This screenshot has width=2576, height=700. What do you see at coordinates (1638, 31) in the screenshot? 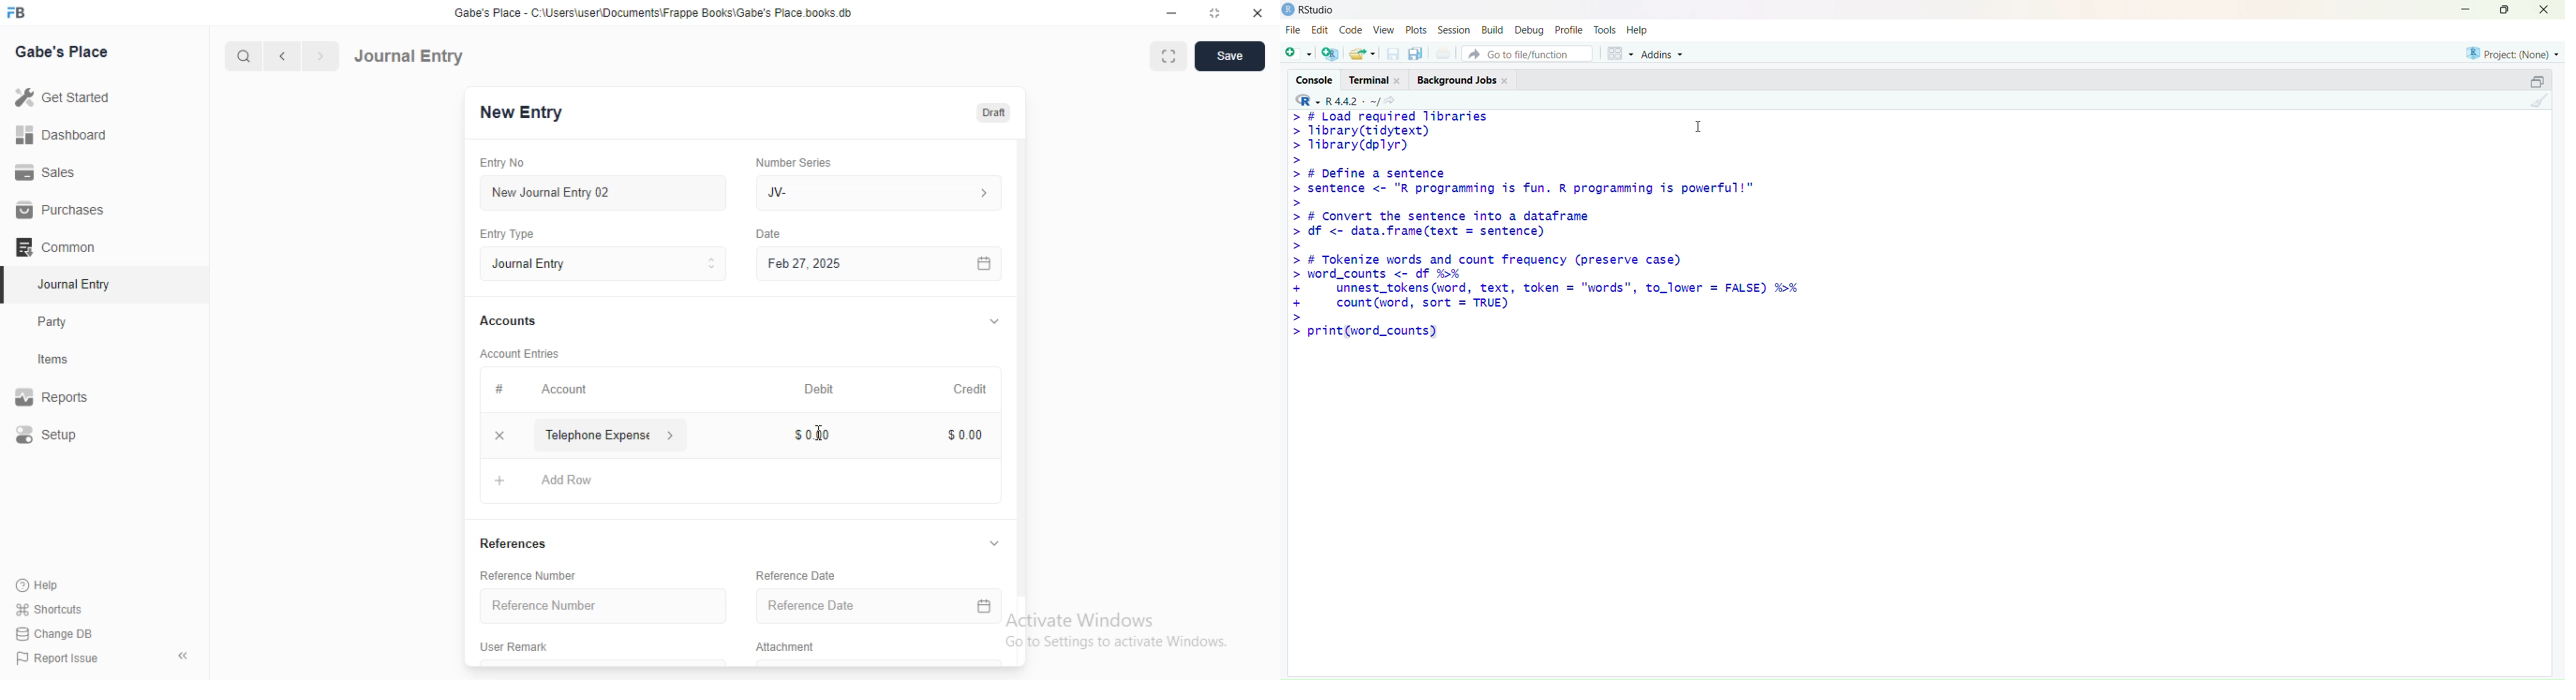
I see `help` at bounding box center [1638, 31].